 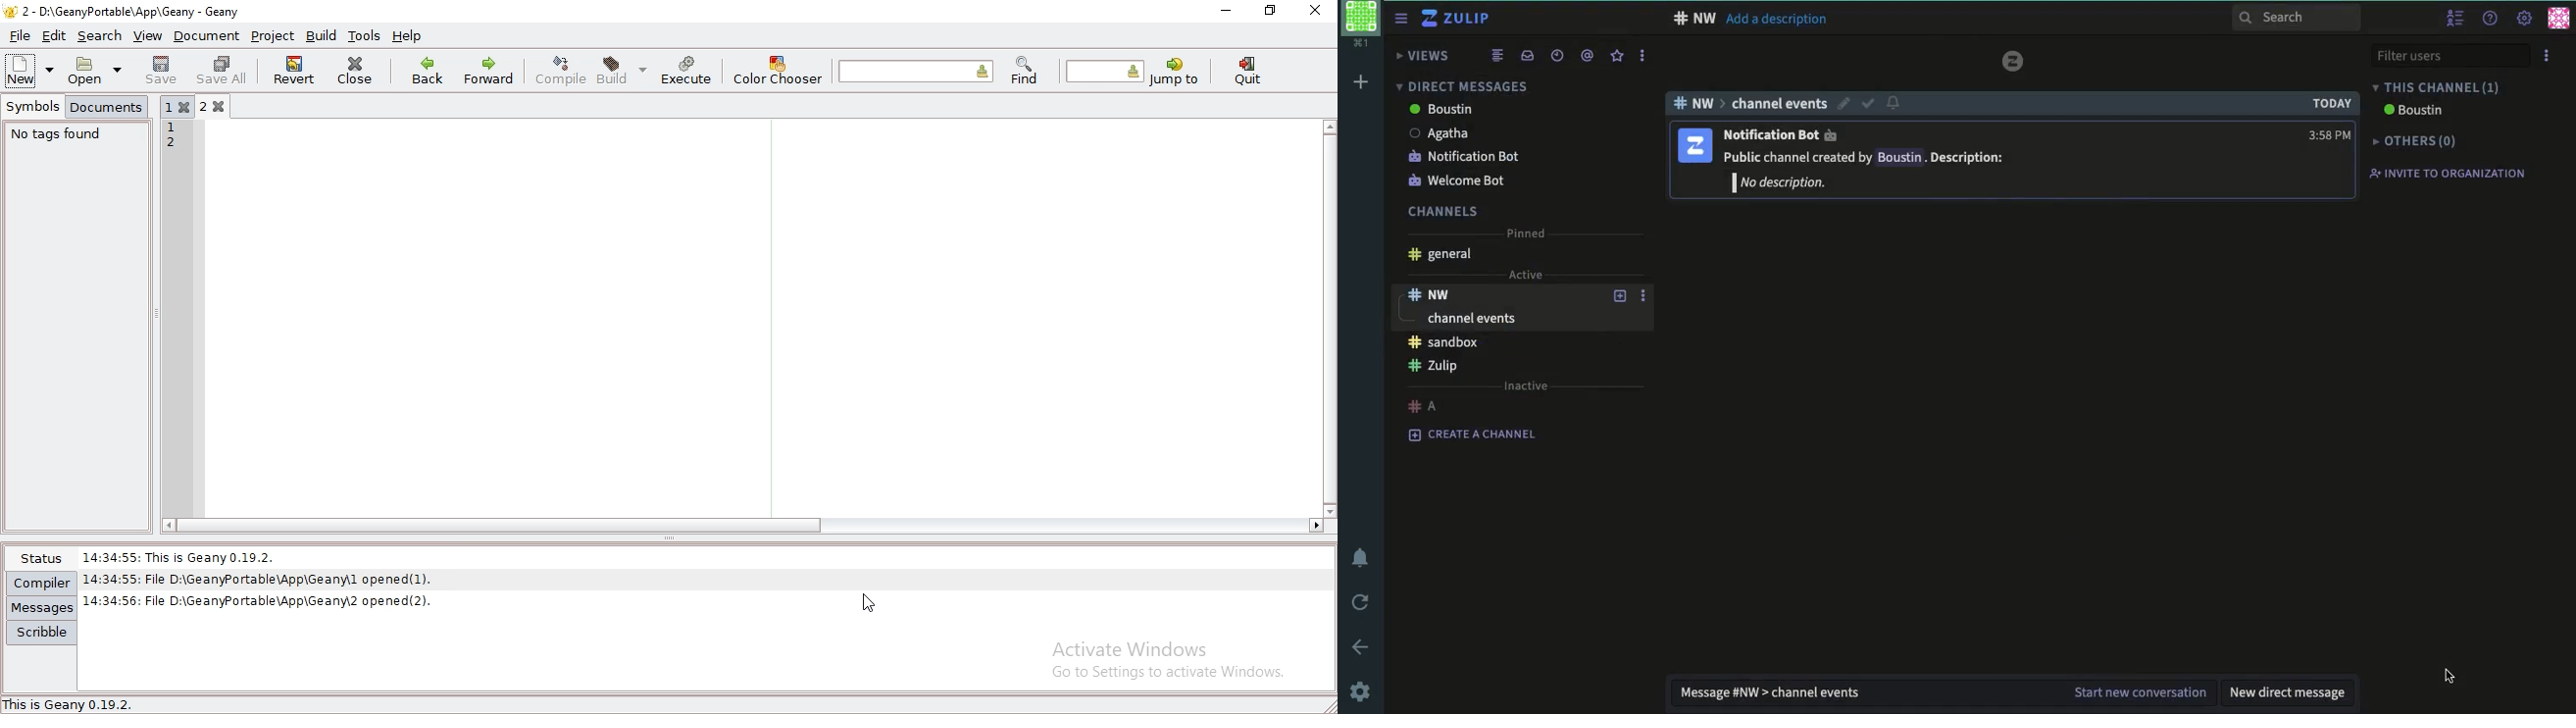 What do you see at coordinates (1616, 58) in the screenshot?
I see `star` at bounding box center [1616, 58].